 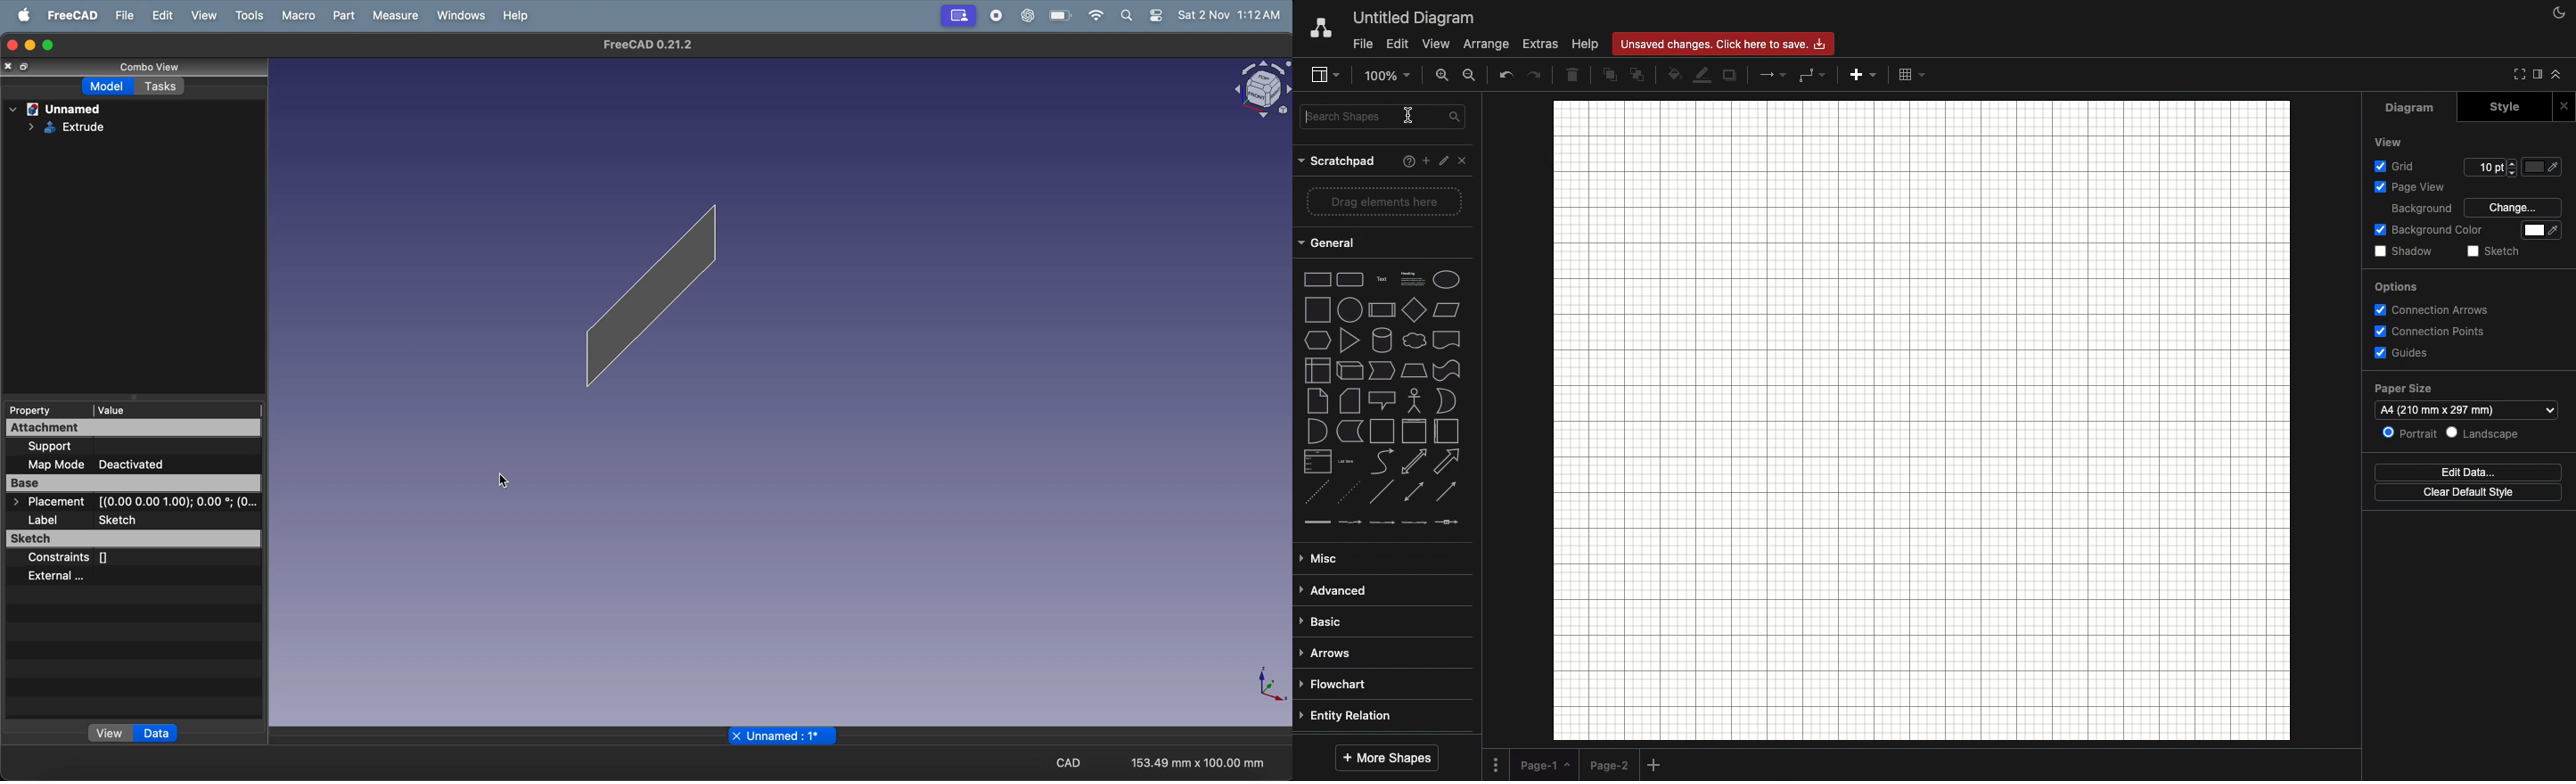 I want to click on More shapes, so click(x=1386, y=759).